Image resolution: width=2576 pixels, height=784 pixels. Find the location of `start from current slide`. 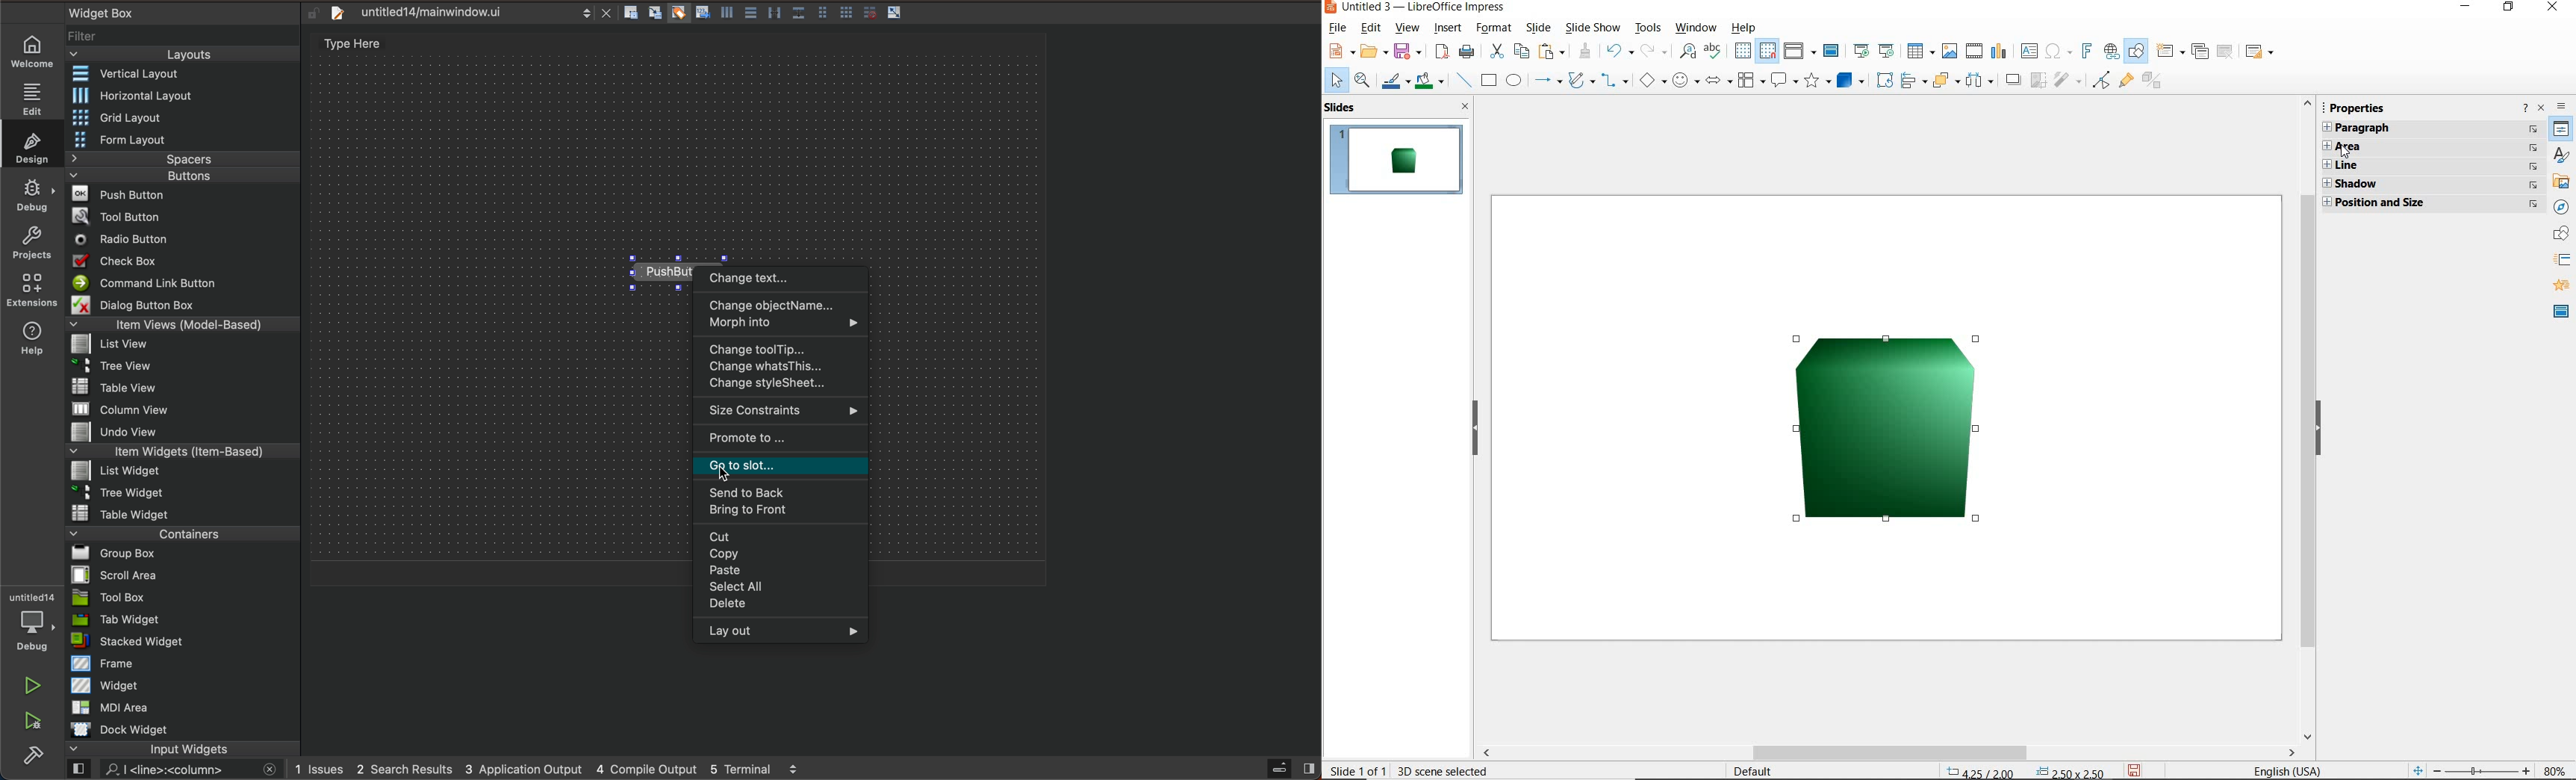

start from current slide is located at coordinates (1888, 51).